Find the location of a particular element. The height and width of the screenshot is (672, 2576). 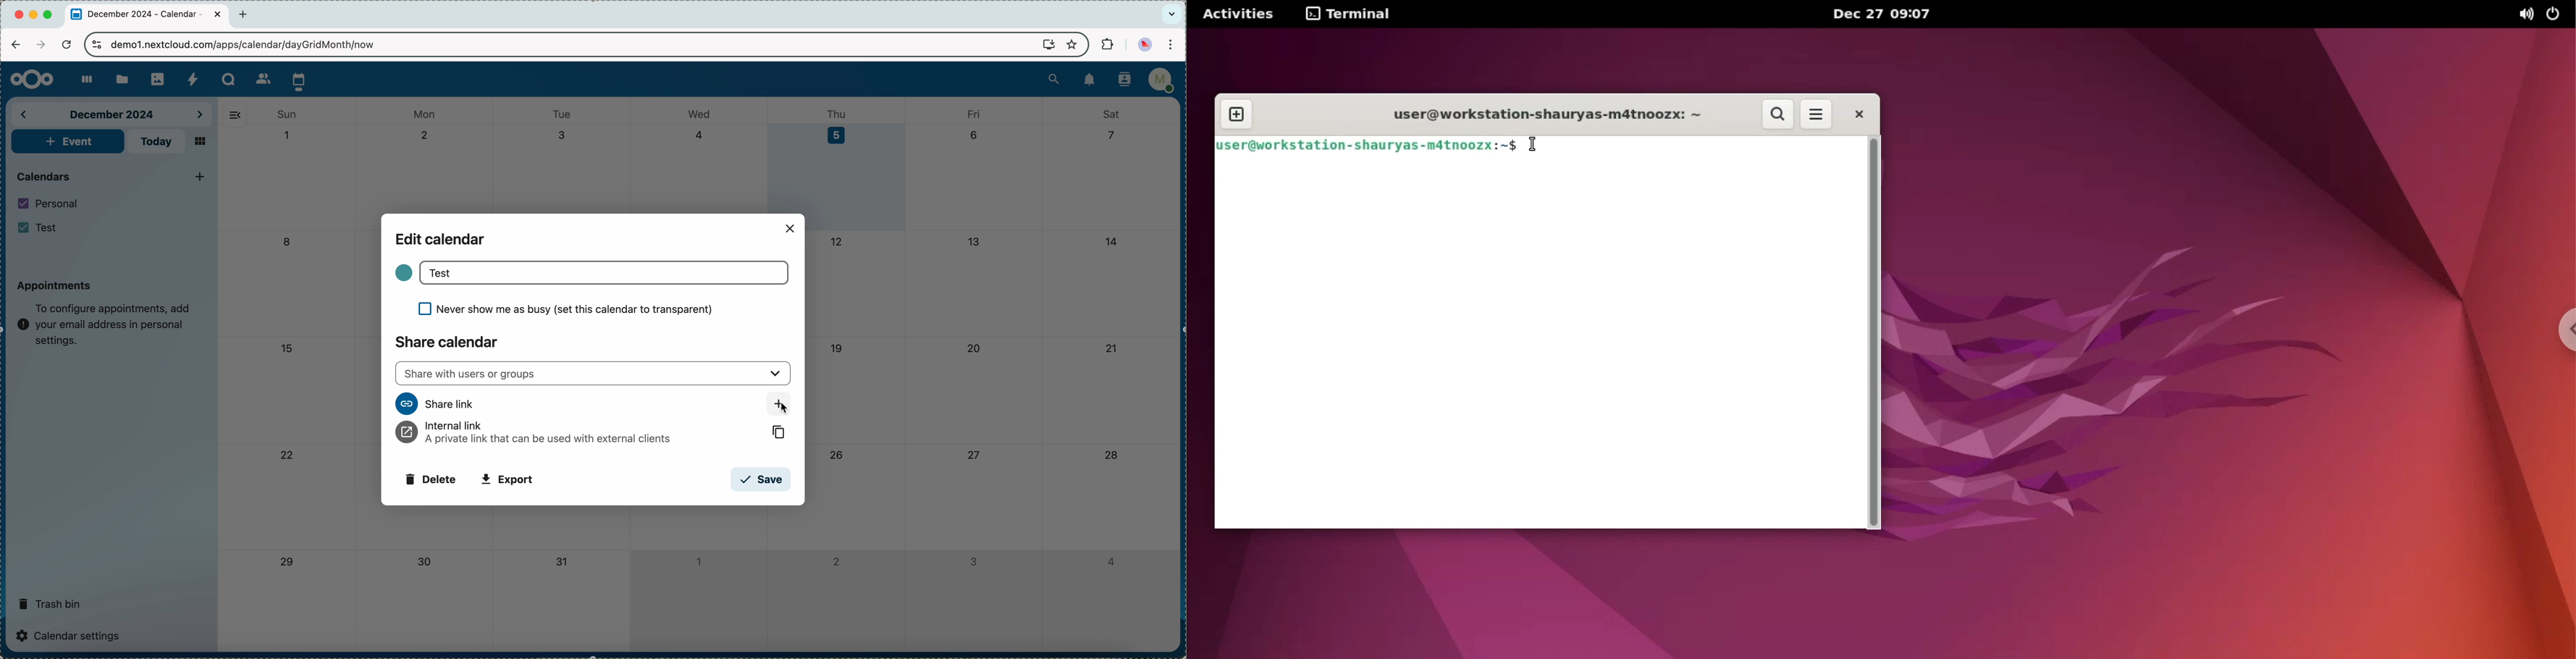

appointments is located at coordinates (55, 283).